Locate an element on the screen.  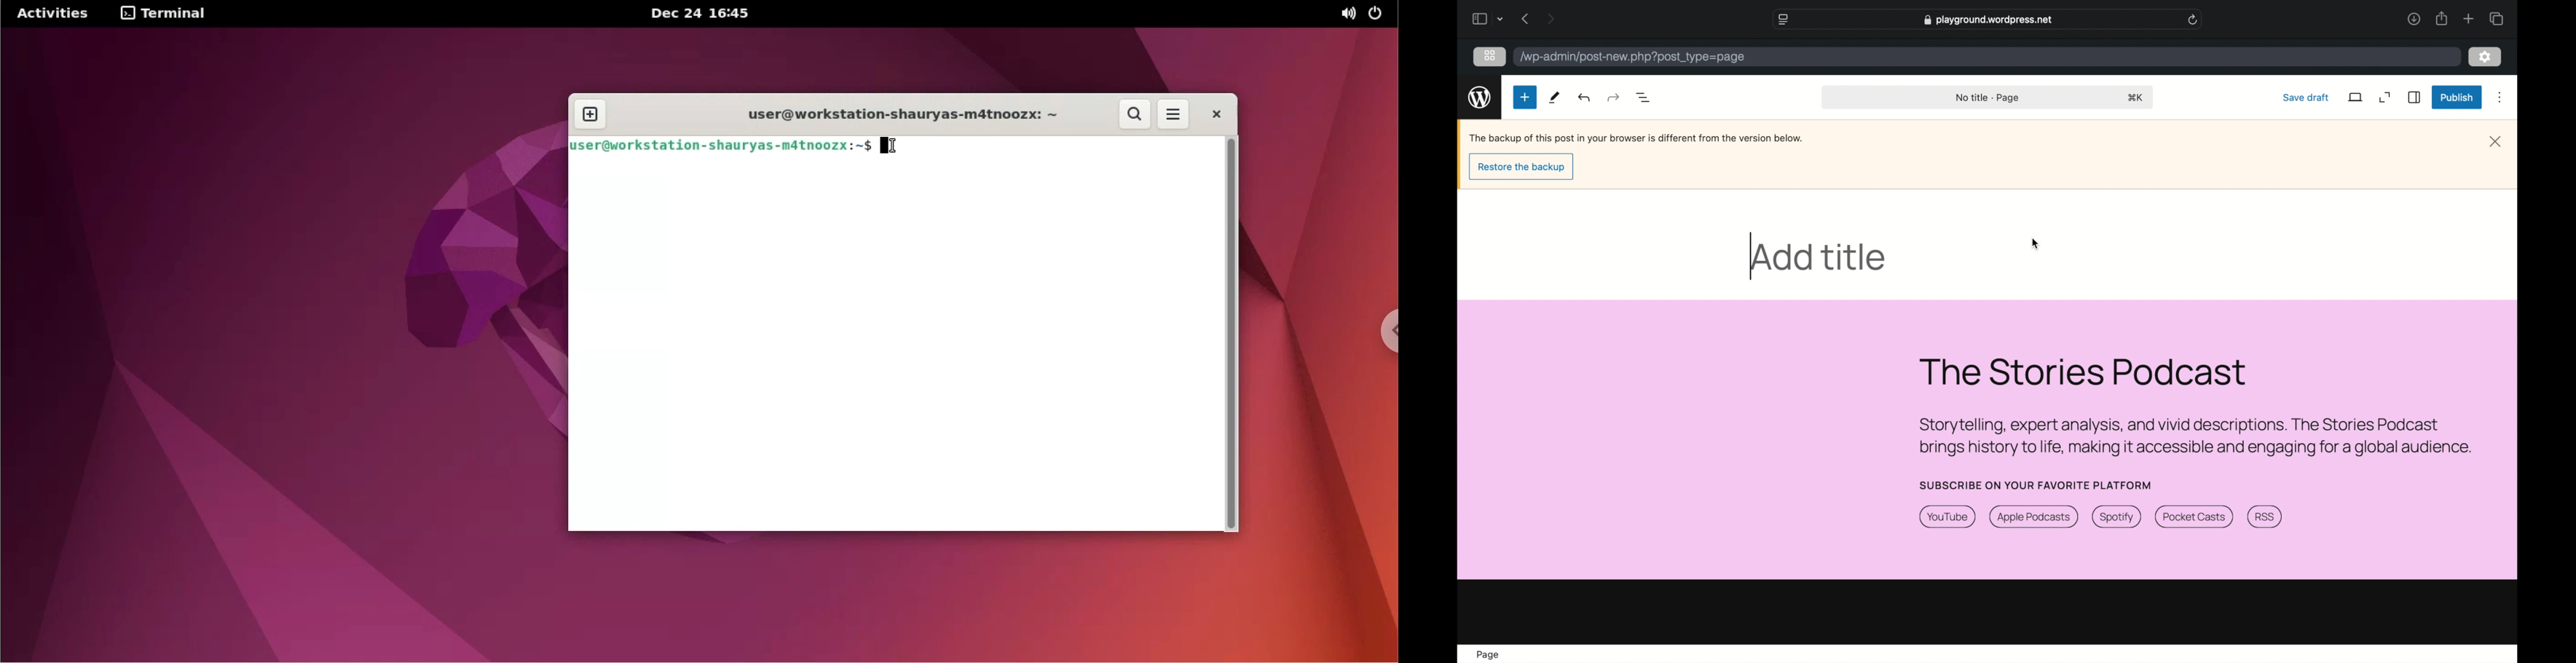
view is located at coordinates (2357, 97).